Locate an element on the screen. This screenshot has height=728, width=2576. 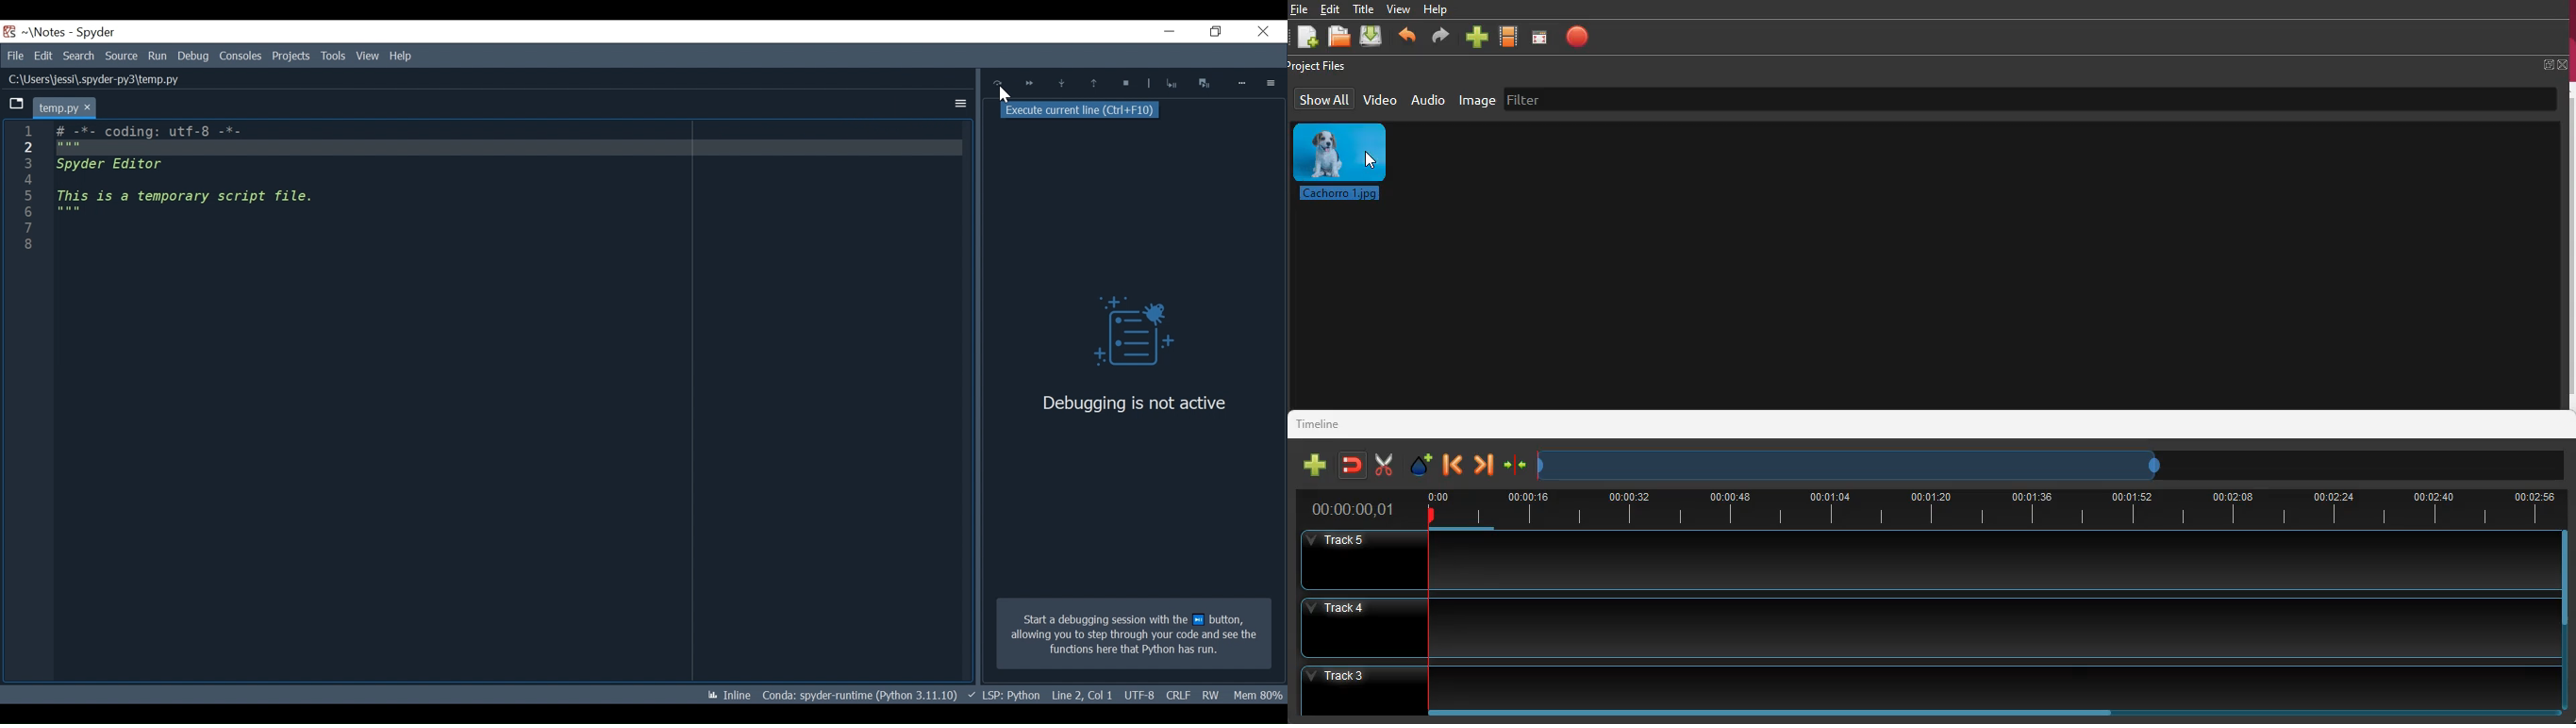
Debugging is not active is located at coordinates (1134, 403).